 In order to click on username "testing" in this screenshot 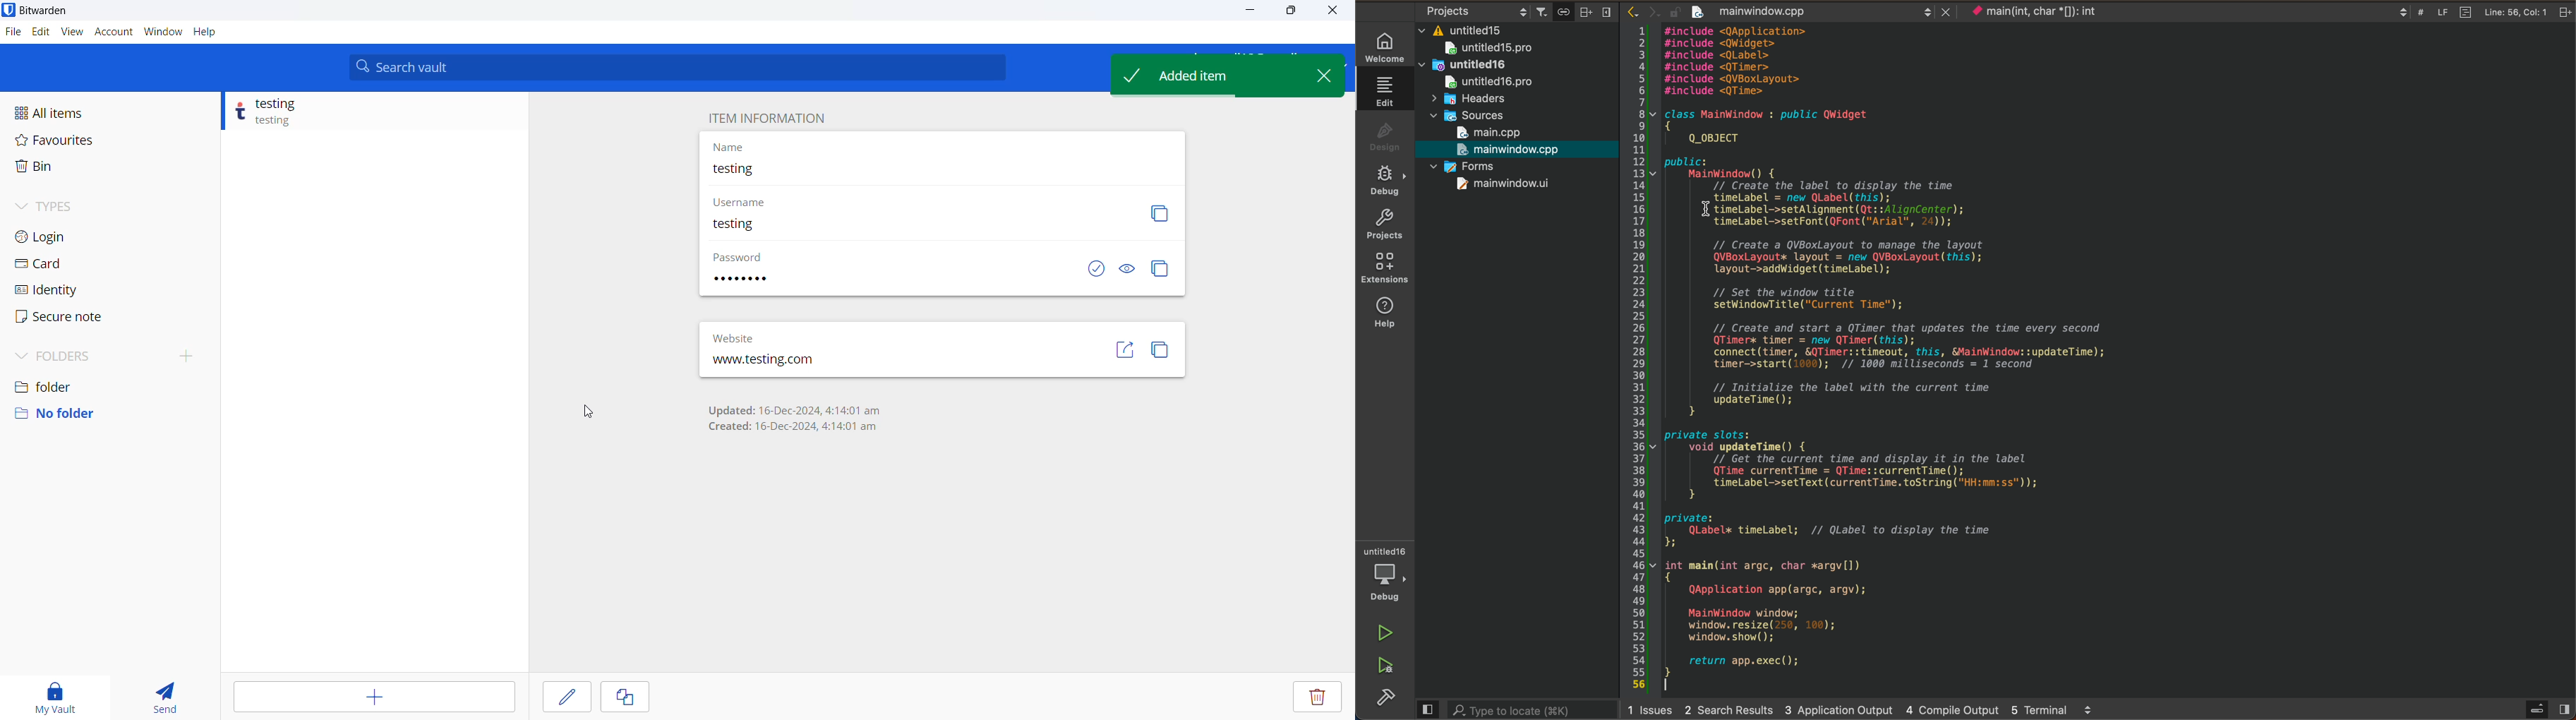, I will do `click(880, 226)`.